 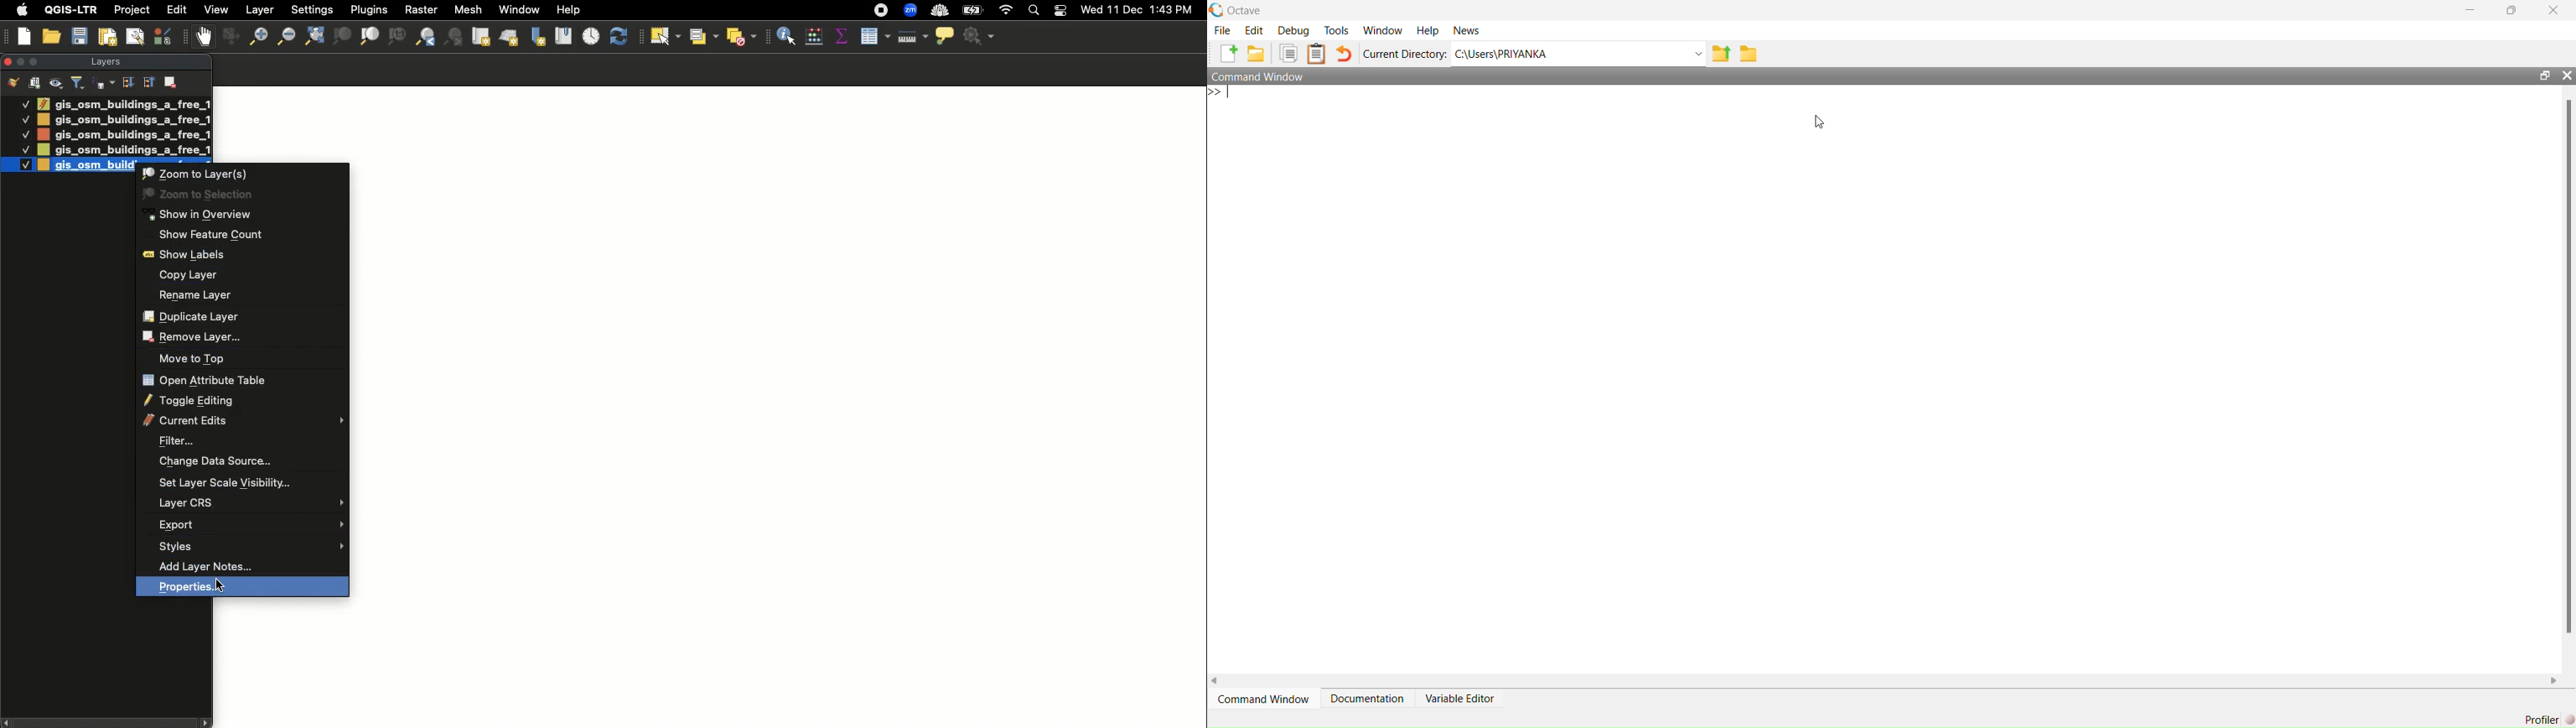 What do you see at coordinates (1032, 12) in the screenshot?
I see `Search` at bounding box center [1032, 12].